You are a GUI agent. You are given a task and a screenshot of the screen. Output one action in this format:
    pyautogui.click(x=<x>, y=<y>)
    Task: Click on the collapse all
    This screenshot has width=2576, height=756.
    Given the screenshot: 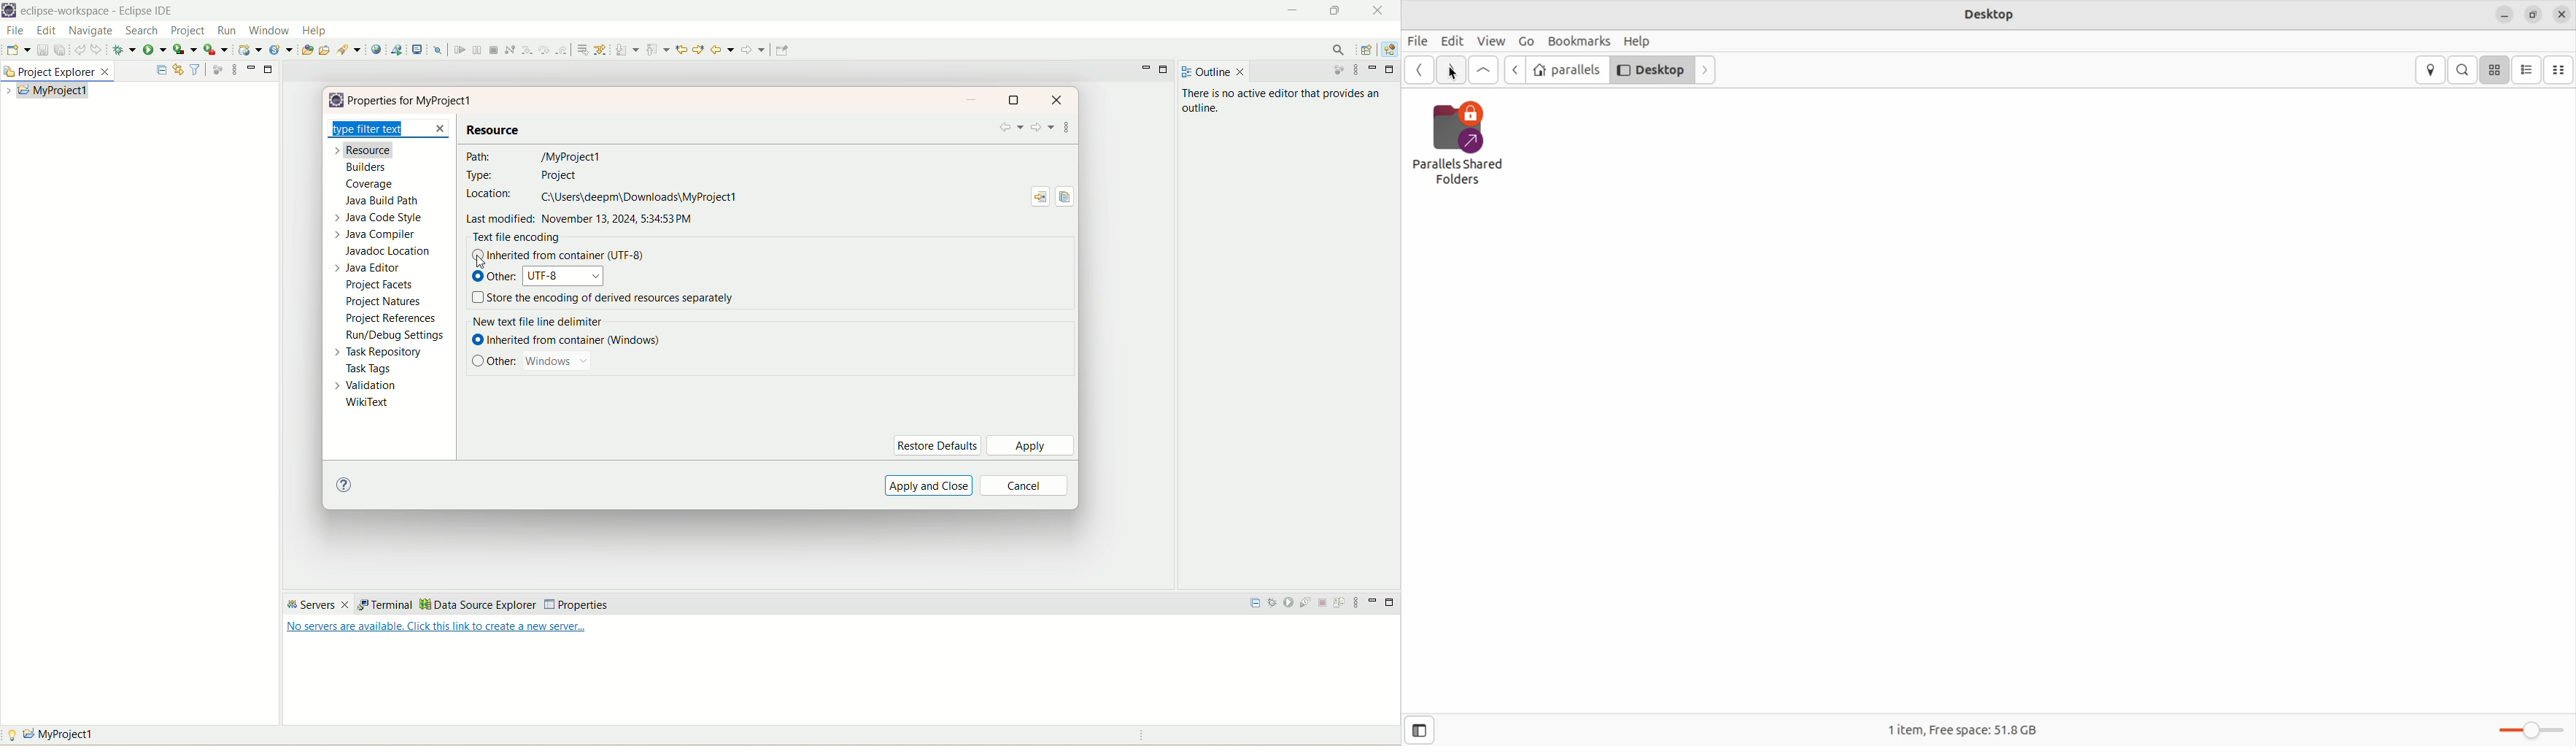 What is the action you would take?
    pyautogui.click(x=161, y=67)
    